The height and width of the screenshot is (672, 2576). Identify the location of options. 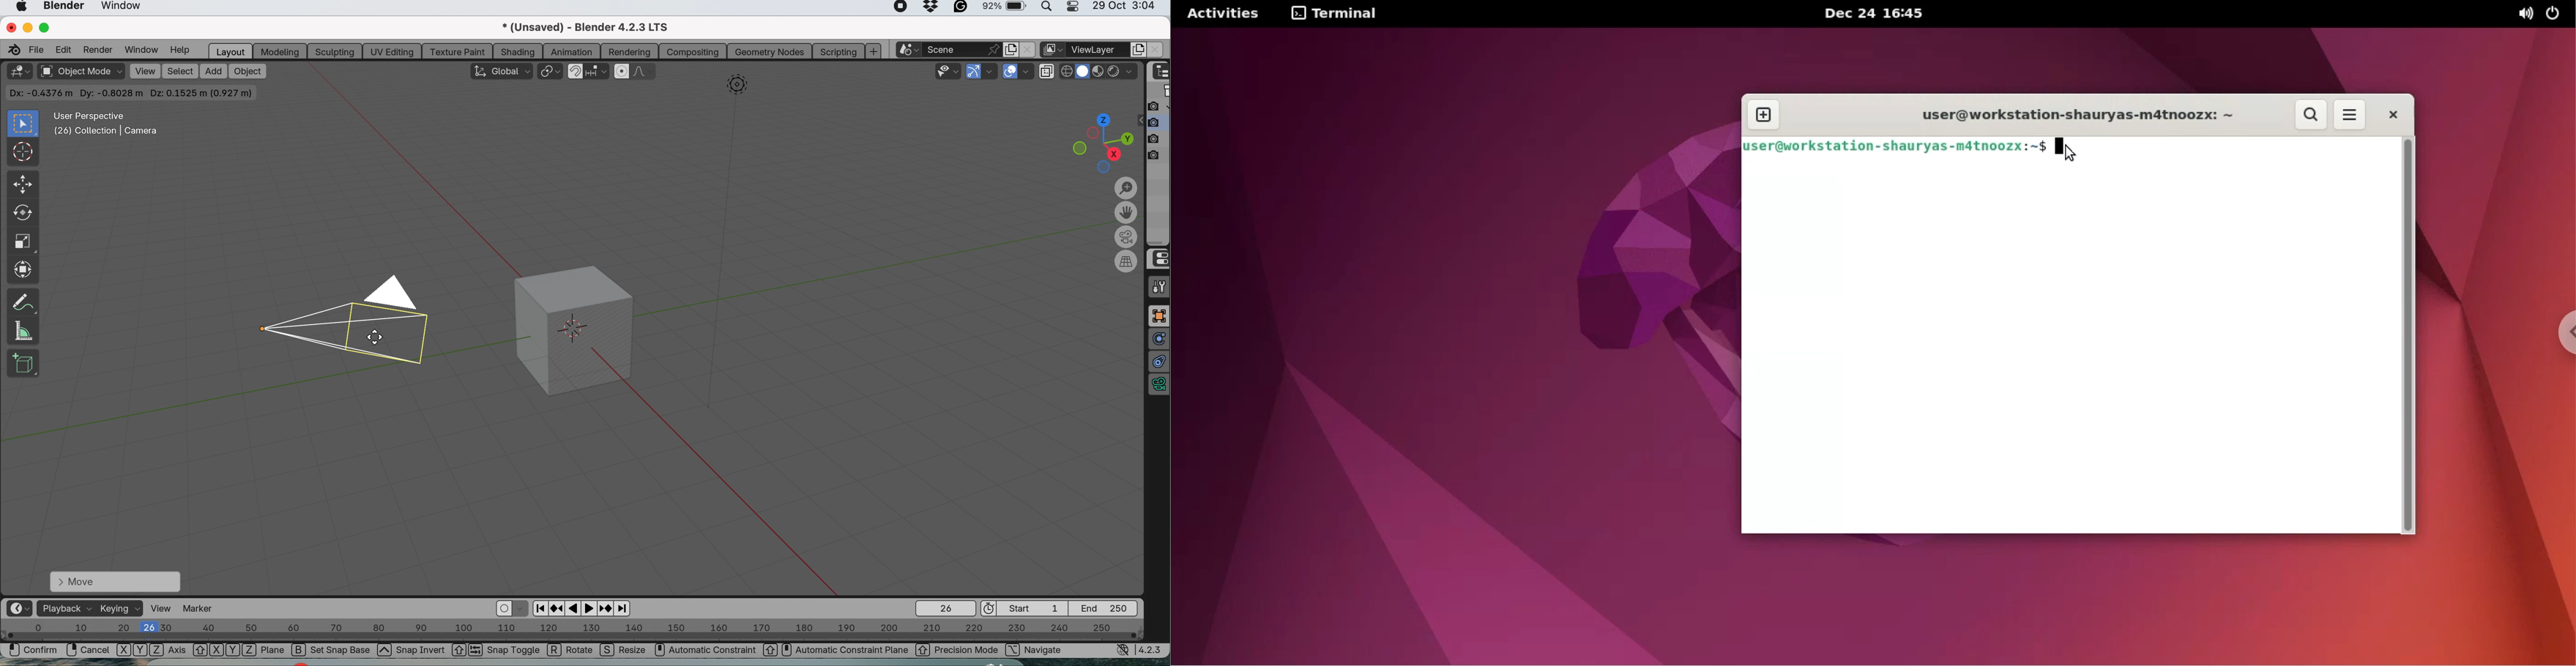
(1112, 92).